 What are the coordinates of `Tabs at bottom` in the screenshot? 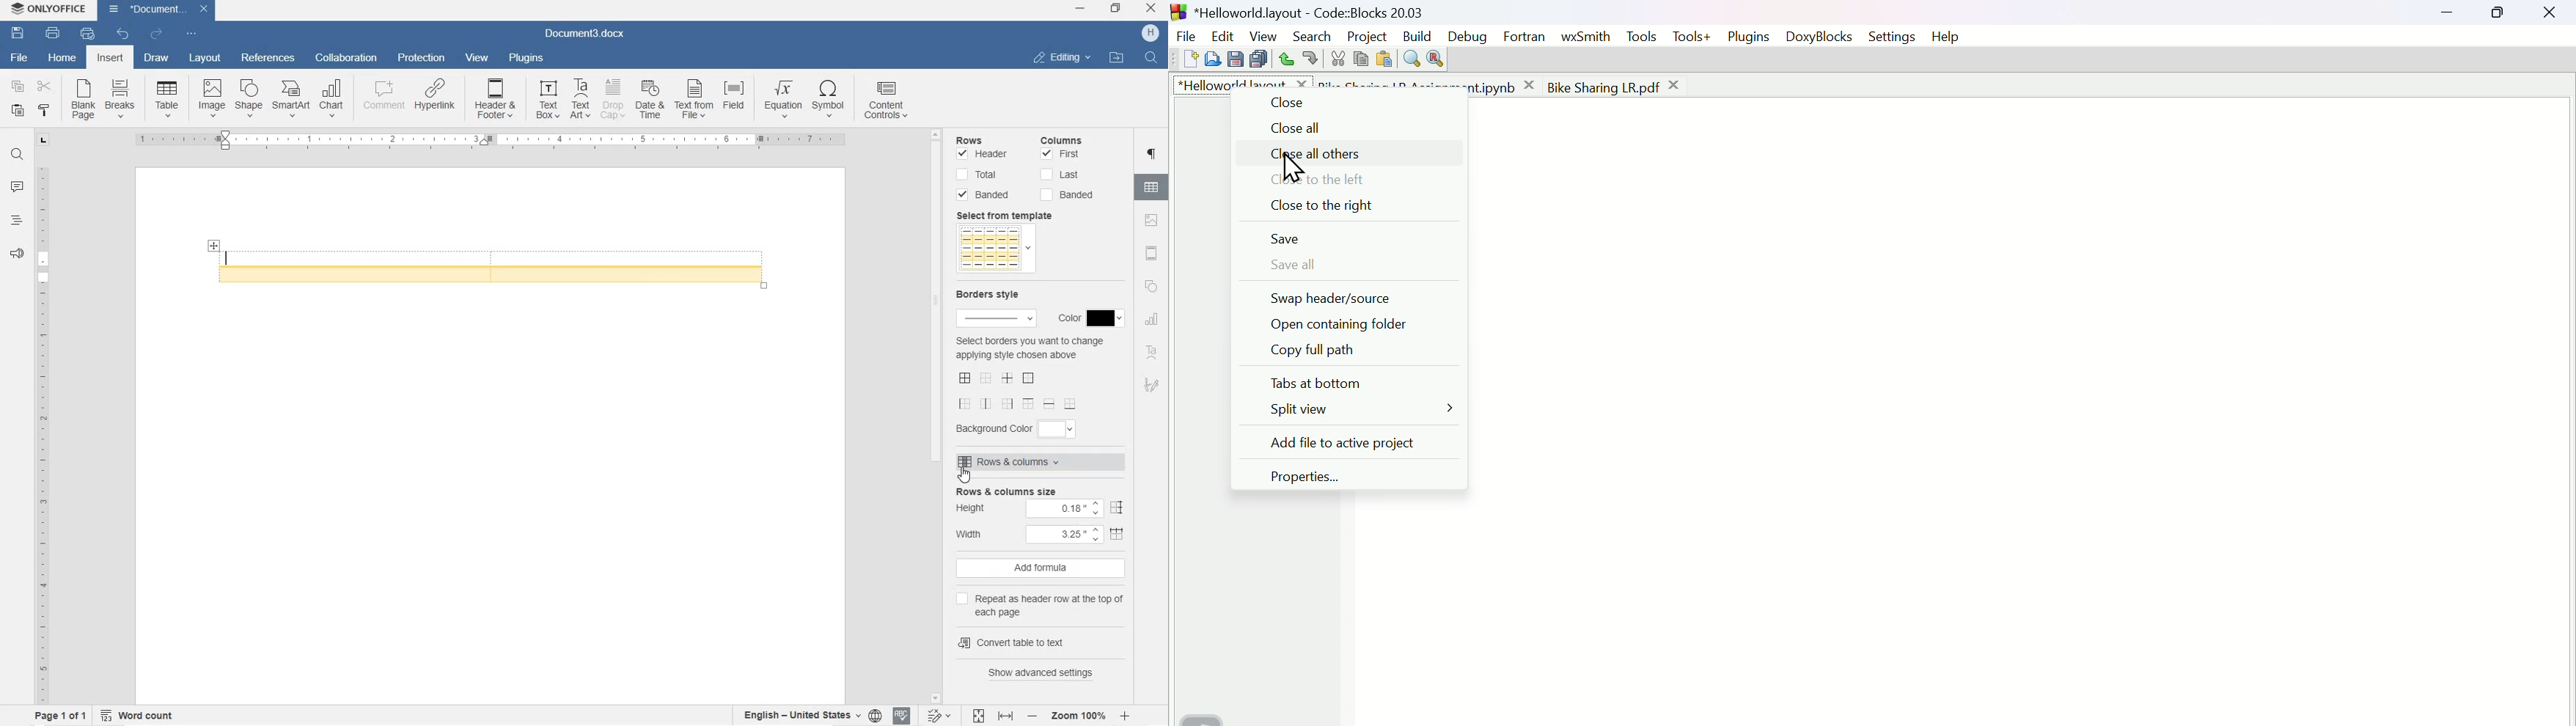 It's located at (1315, 384).